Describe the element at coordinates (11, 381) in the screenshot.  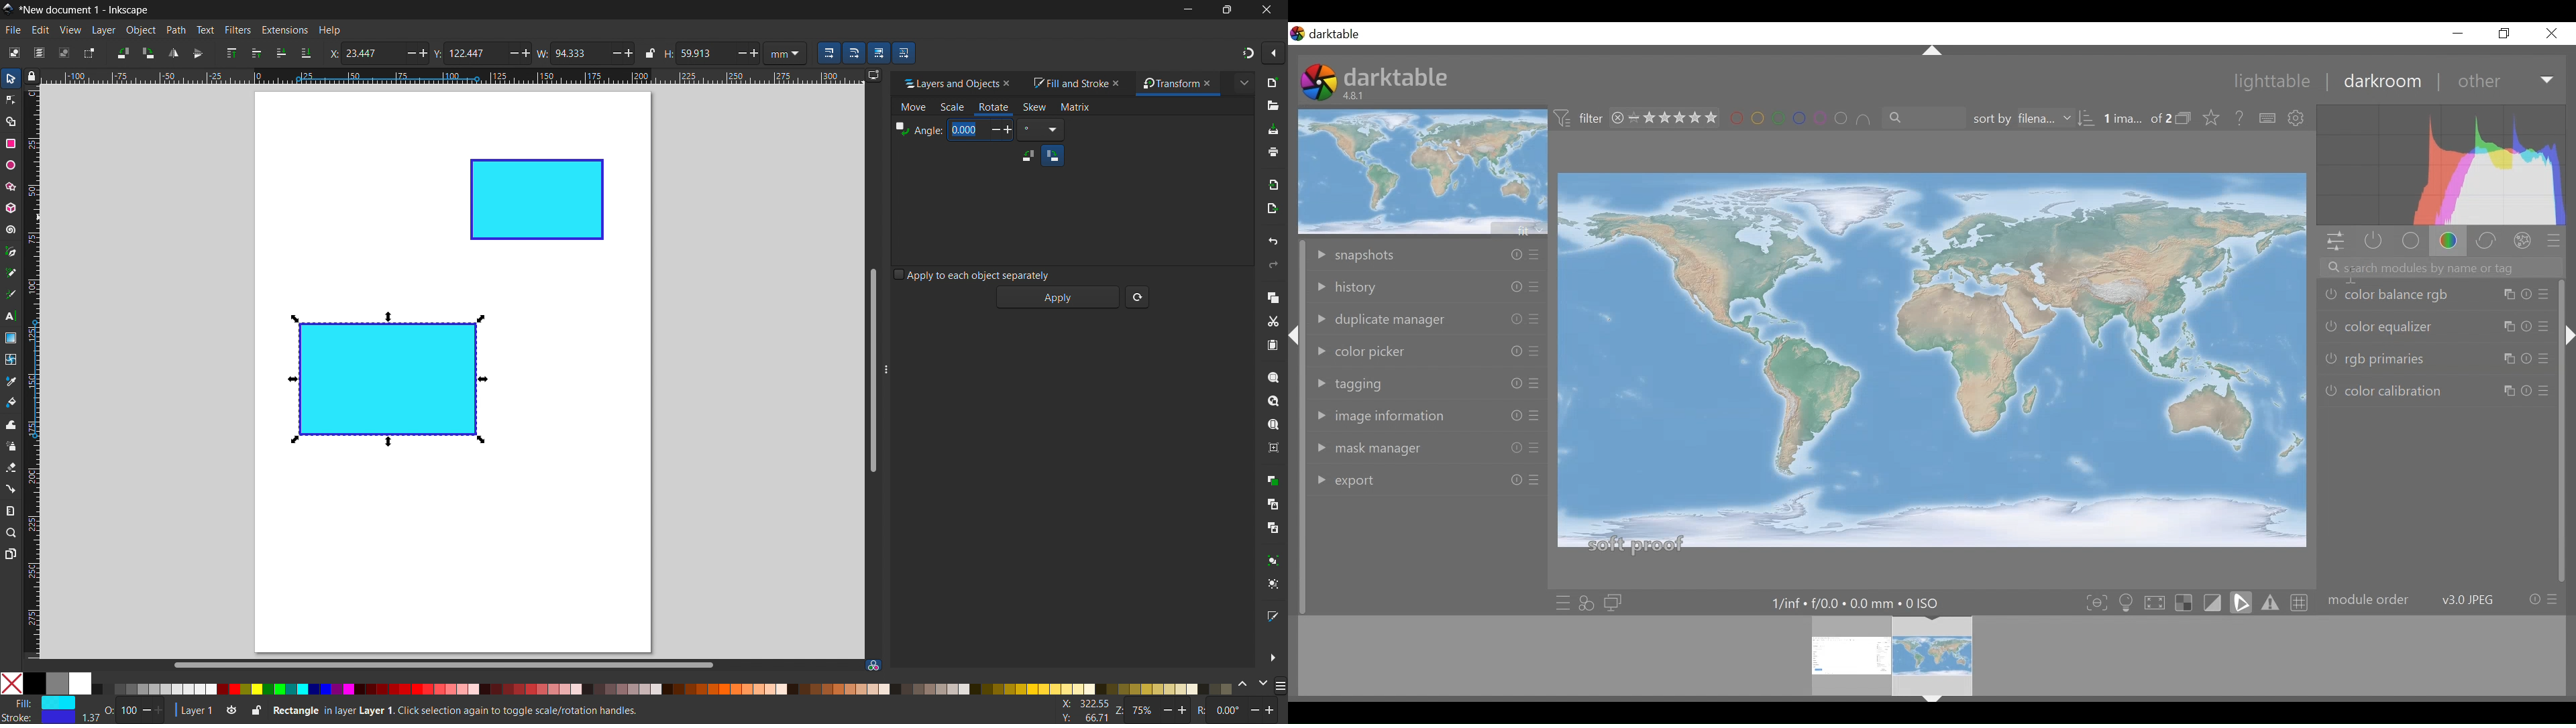
I see `dropper tool` at that location.